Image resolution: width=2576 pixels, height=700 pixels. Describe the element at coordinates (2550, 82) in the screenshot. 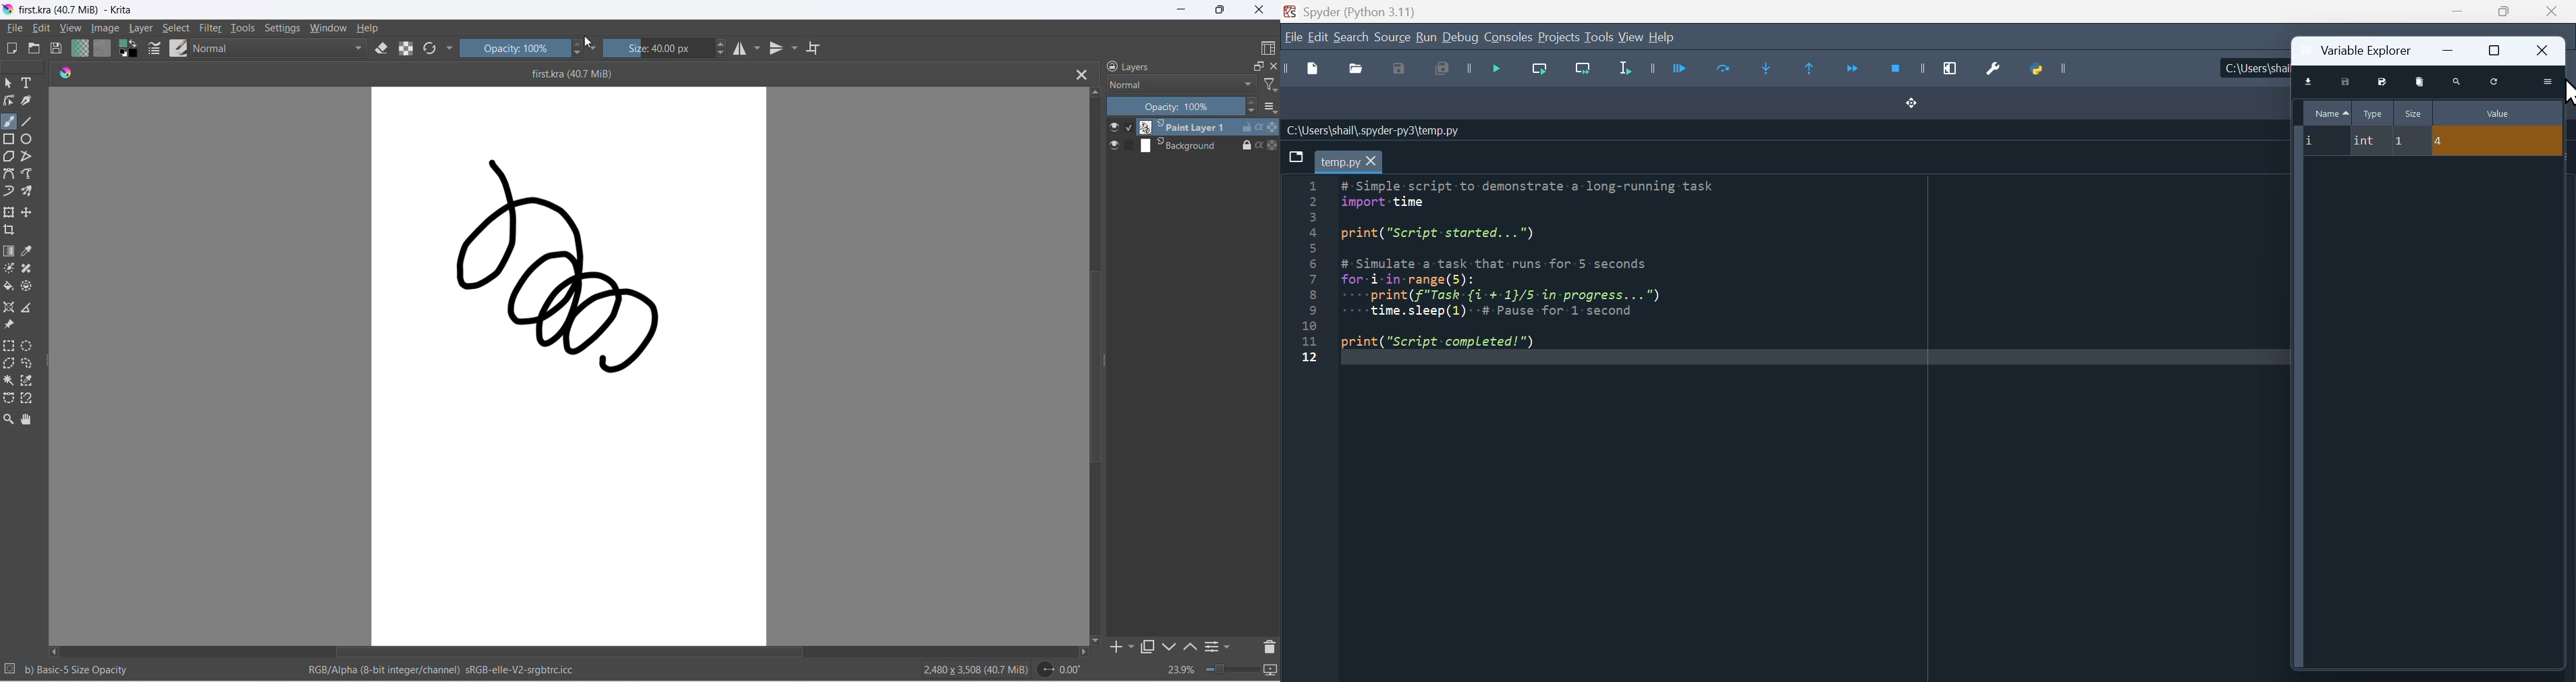

I see `options` at that location.